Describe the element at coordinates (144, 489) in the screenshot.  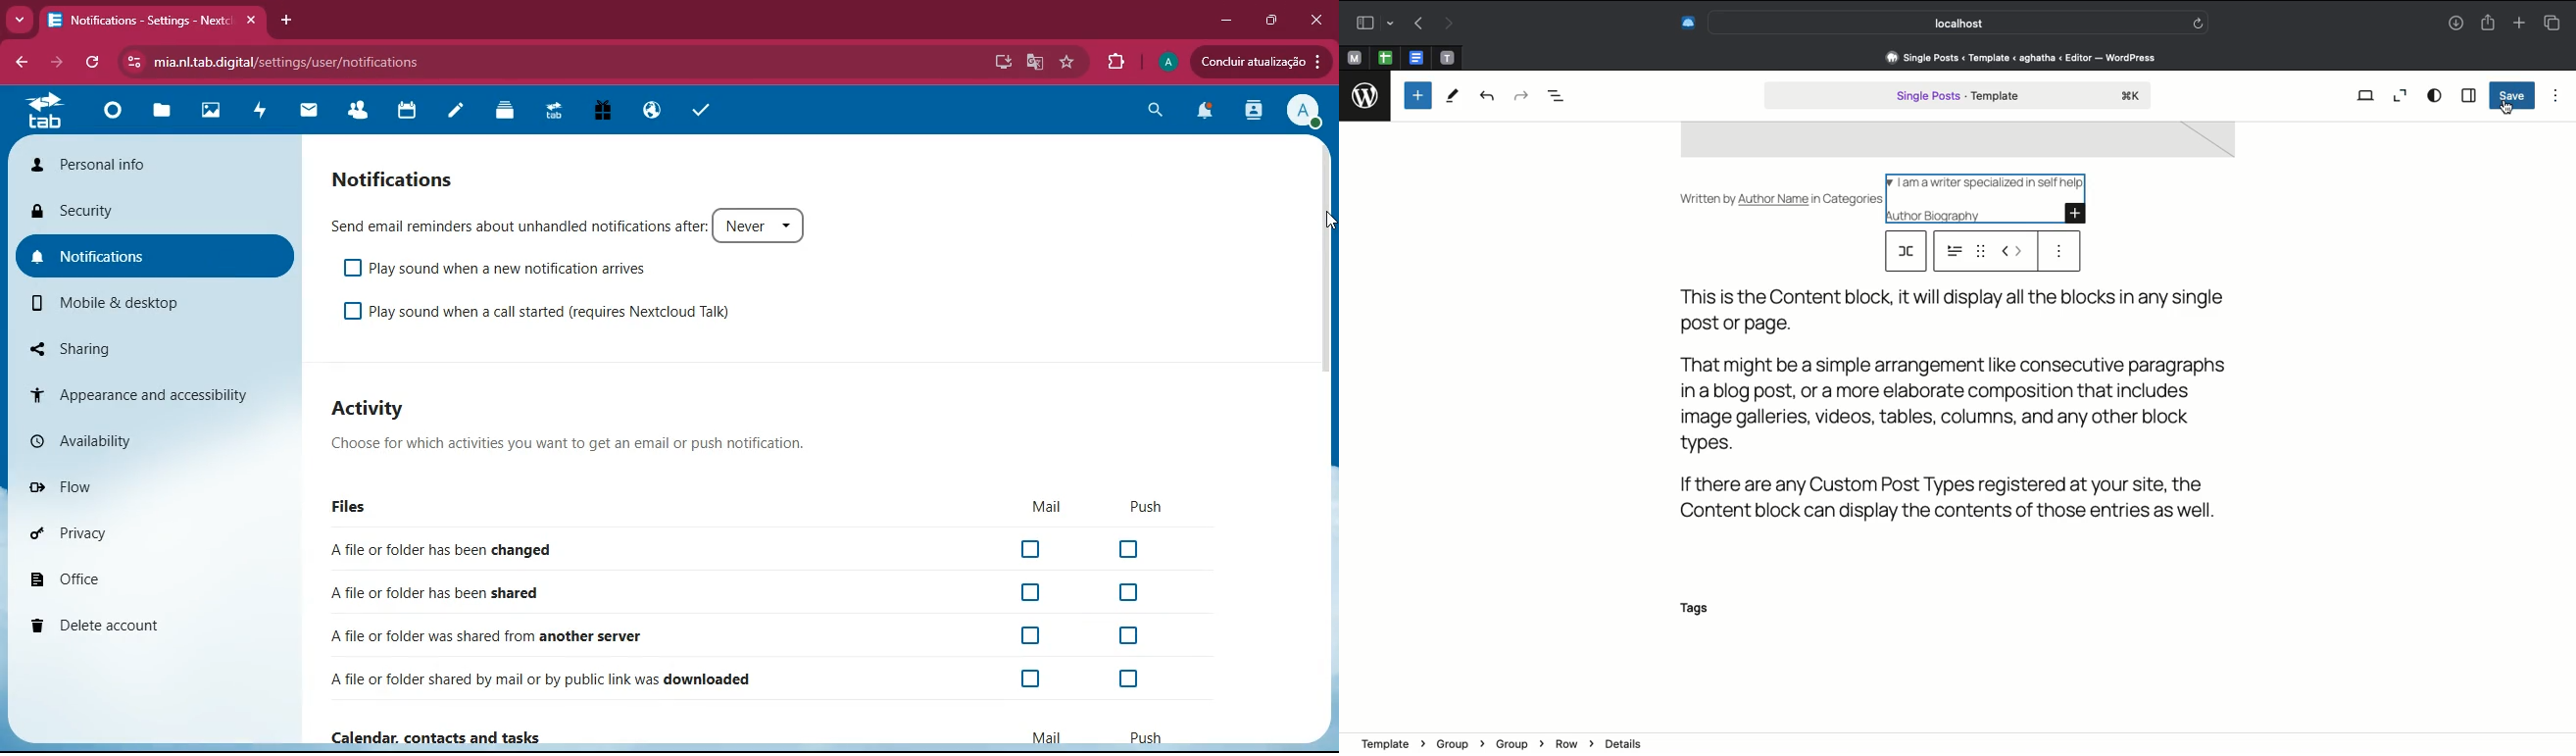
I see `flow` at that location.